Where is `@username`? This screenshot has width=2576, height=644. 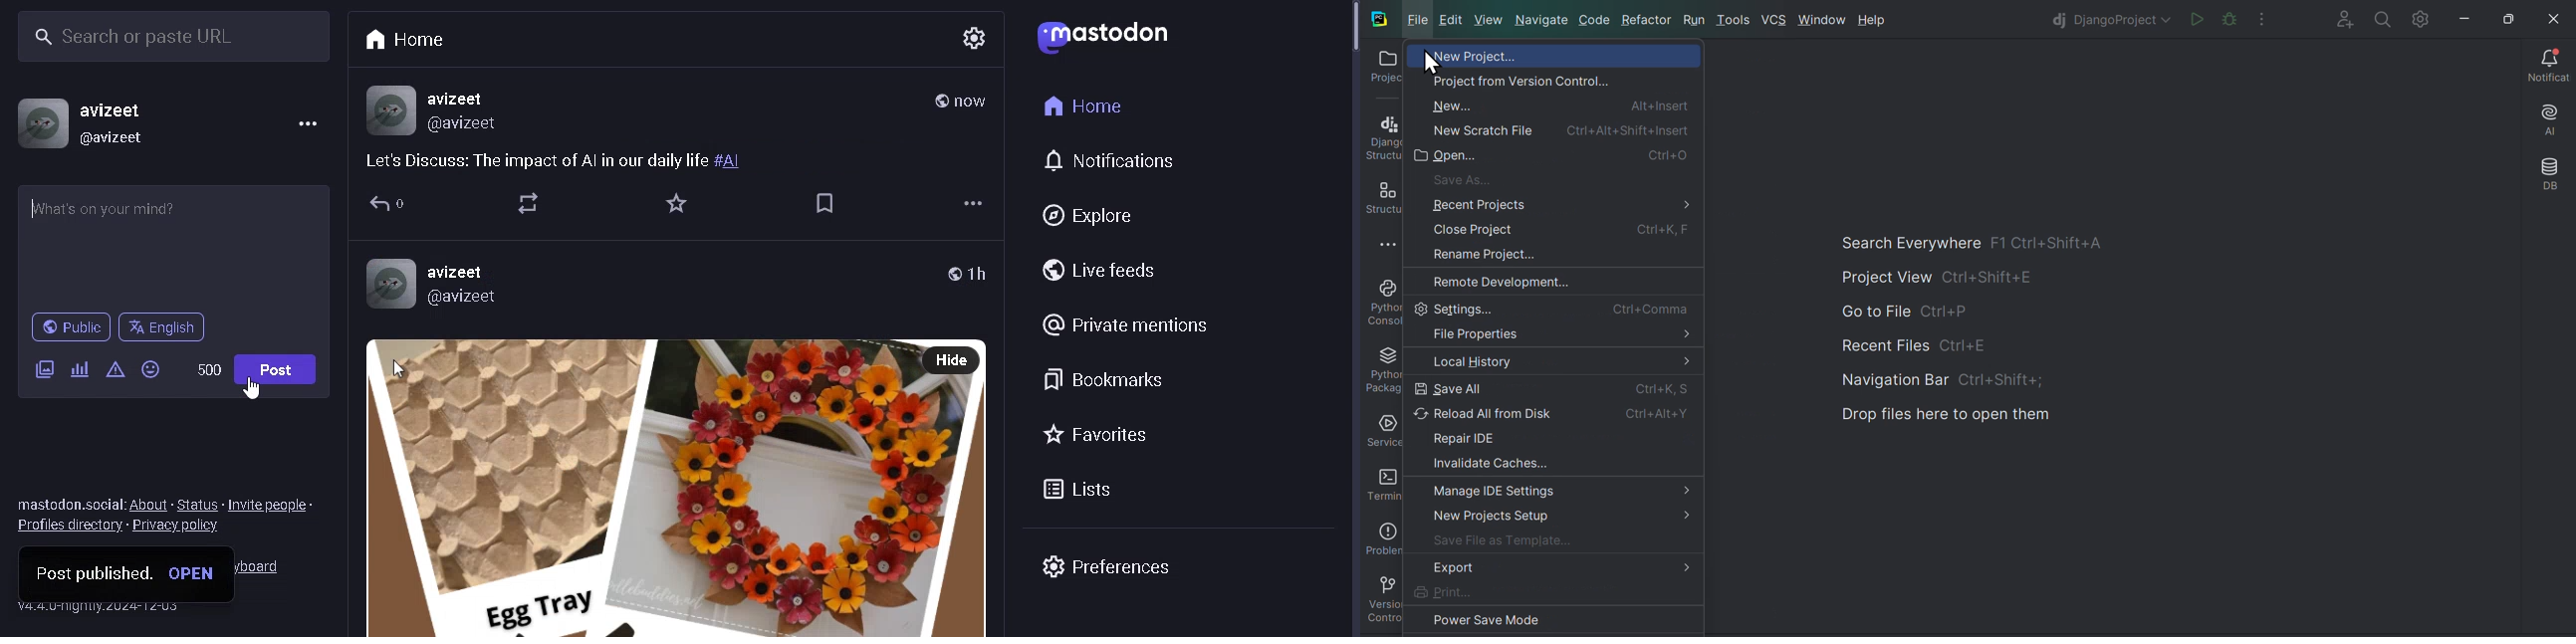 @username is located at coordinates (471, 299).